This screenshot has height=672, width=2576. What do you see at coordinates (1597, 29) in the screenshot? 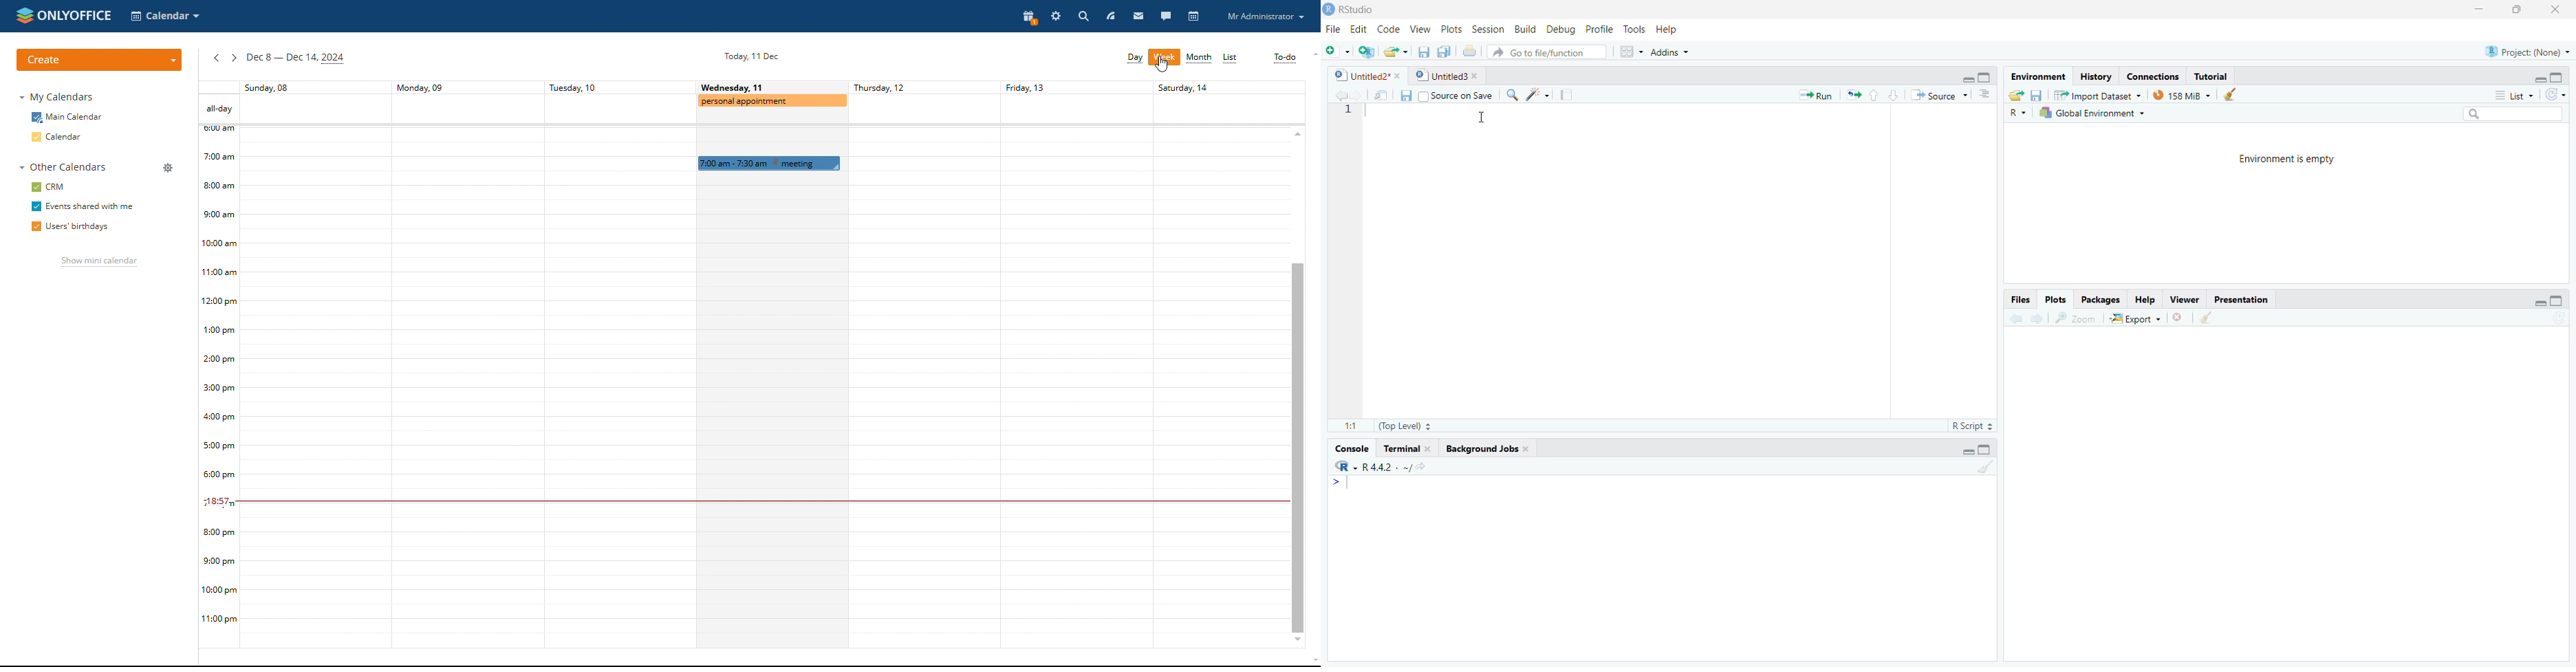
I see `Profile` at bounding box center [1597, 29].